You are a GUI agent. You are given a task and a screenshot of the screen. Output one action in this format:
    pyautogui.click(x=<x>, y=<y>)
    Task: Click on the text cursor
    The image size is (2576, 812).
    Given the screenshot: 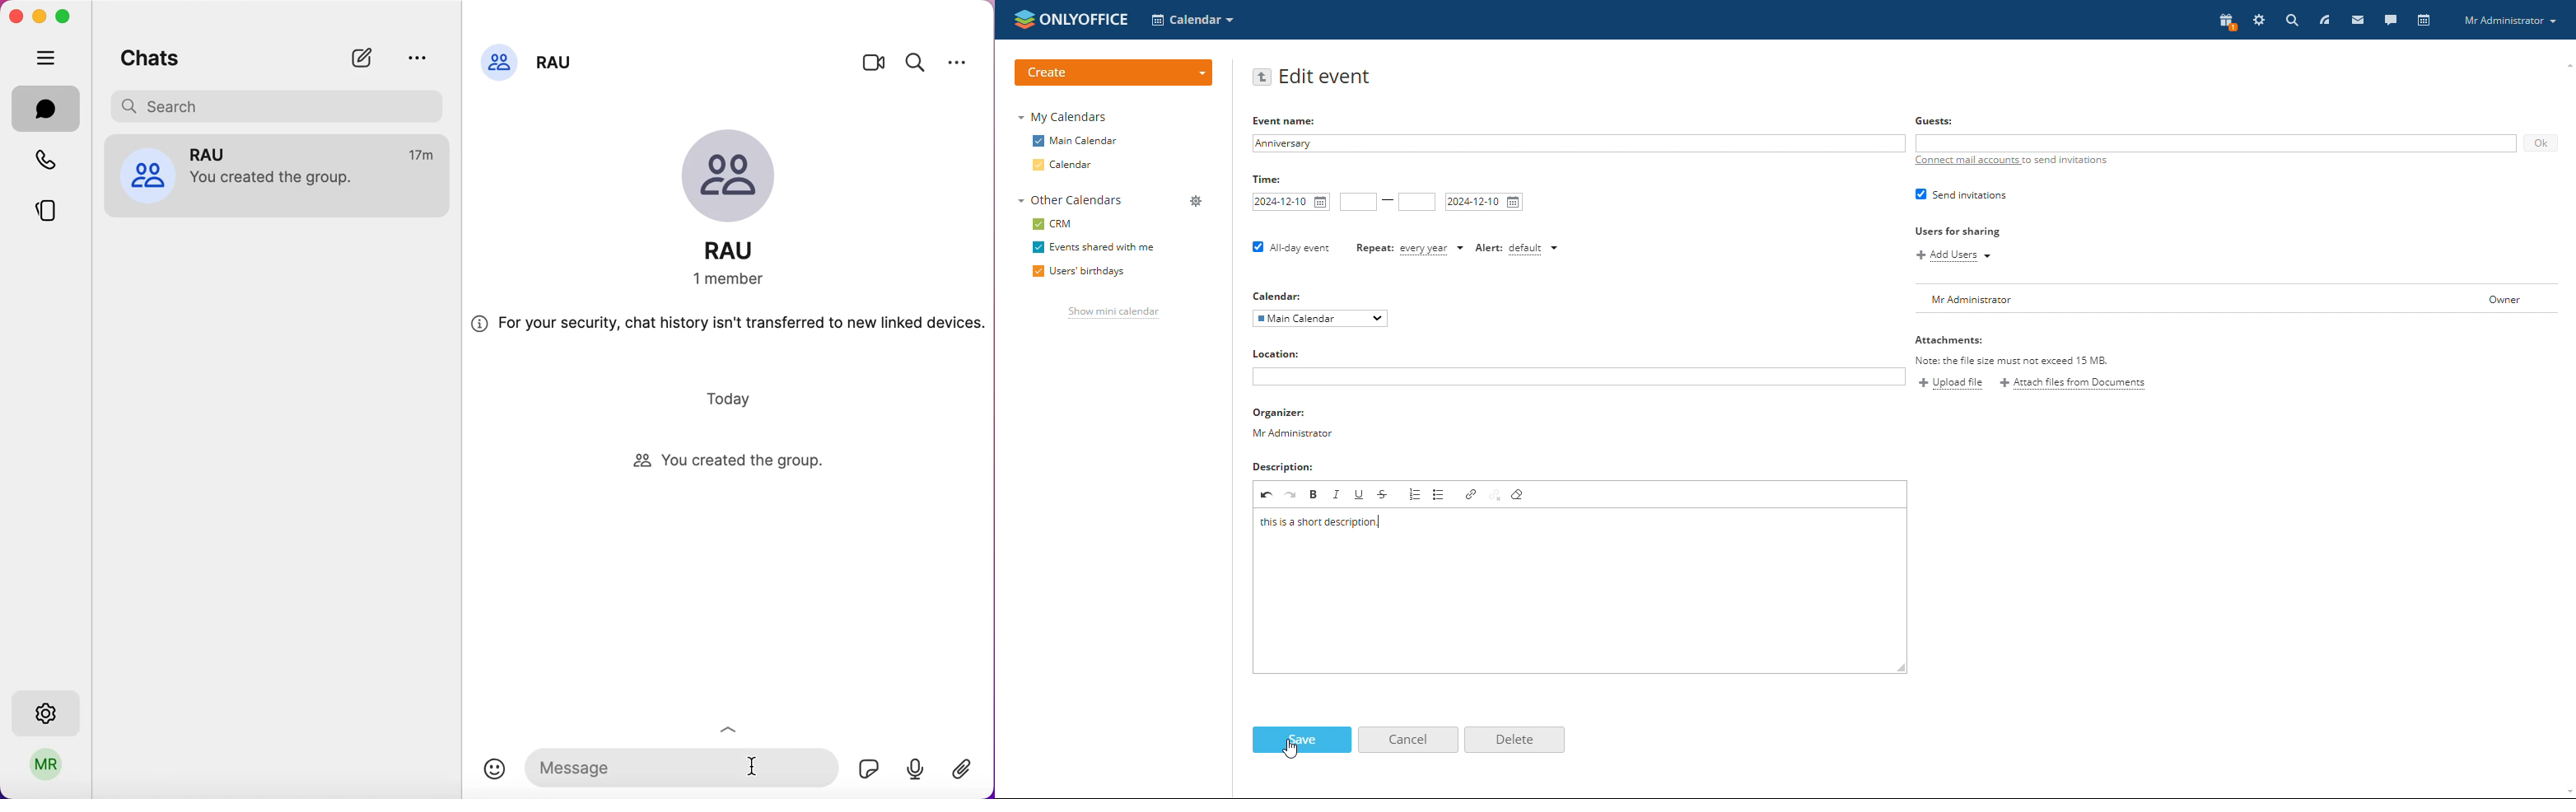 What is the action you would take?
    pyautogui.click(x=755, y=767)
    